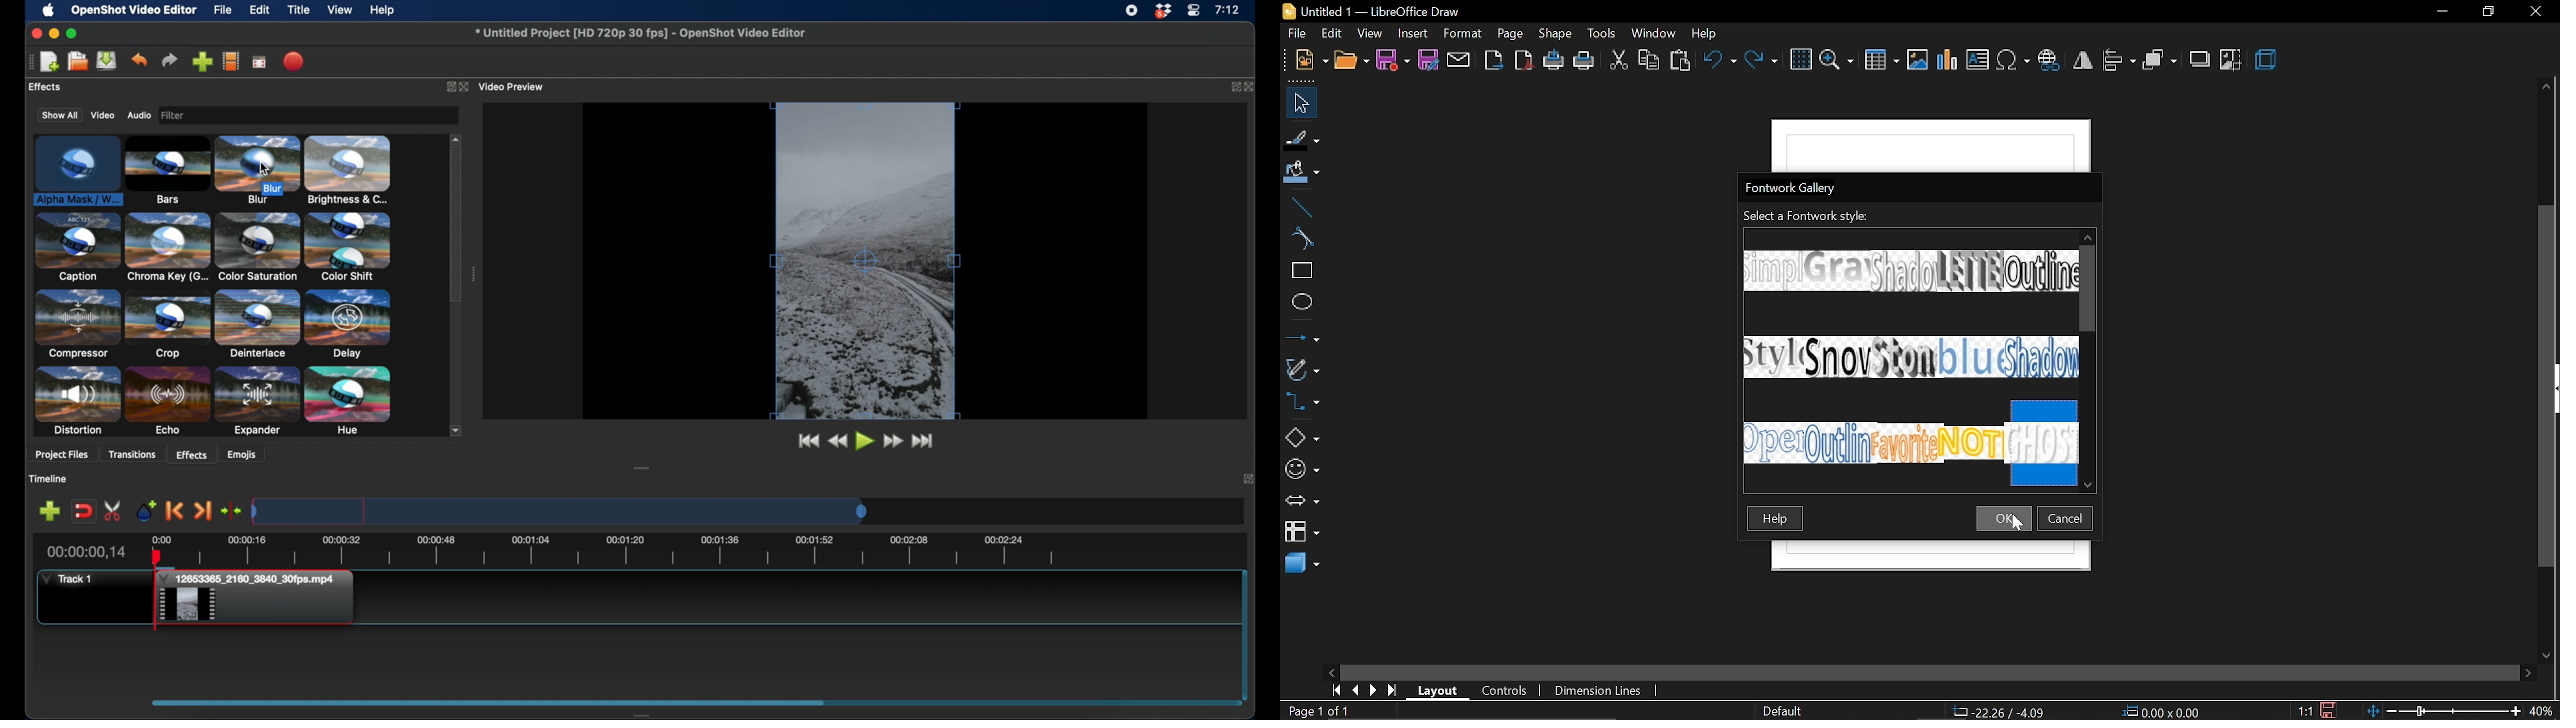 The height and width of the screenshot is (728, 2576). Describe the element at coordinates (1948, 63) in the screenshot. I see `insert chart` at that location.